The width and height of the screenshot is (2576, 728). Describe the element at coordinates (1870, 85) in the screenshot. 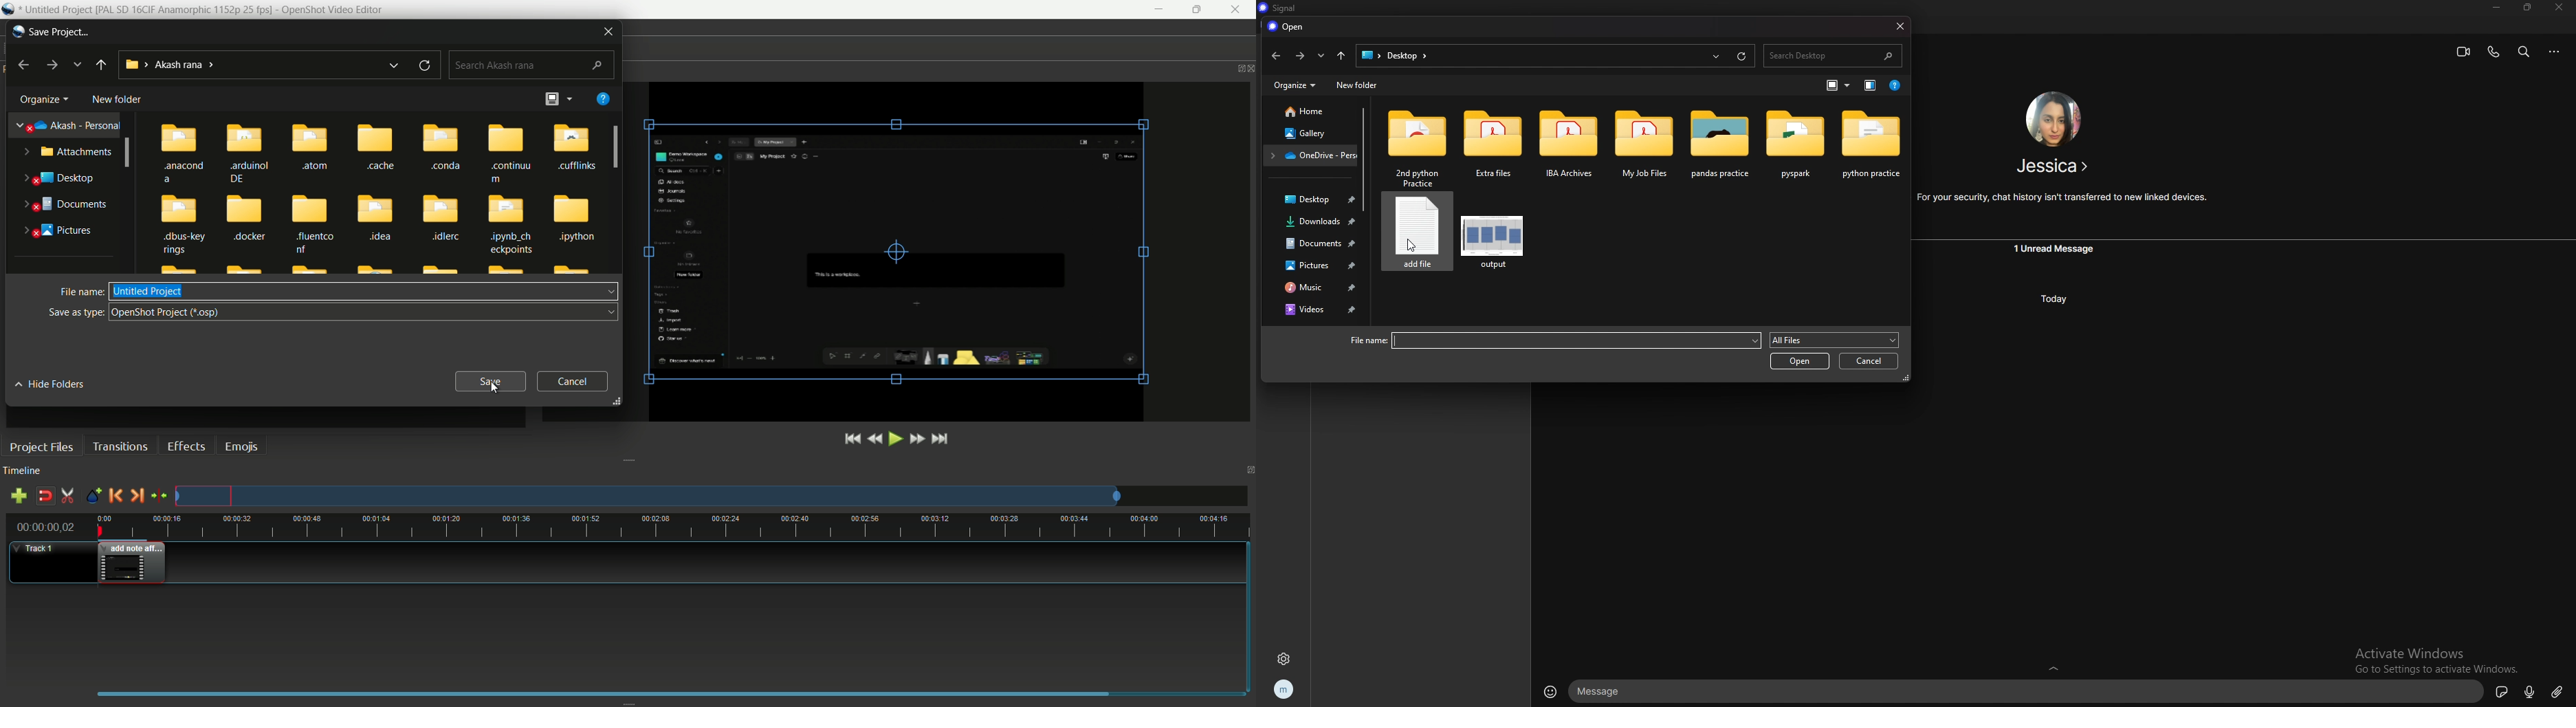

I see `change view` at that location.